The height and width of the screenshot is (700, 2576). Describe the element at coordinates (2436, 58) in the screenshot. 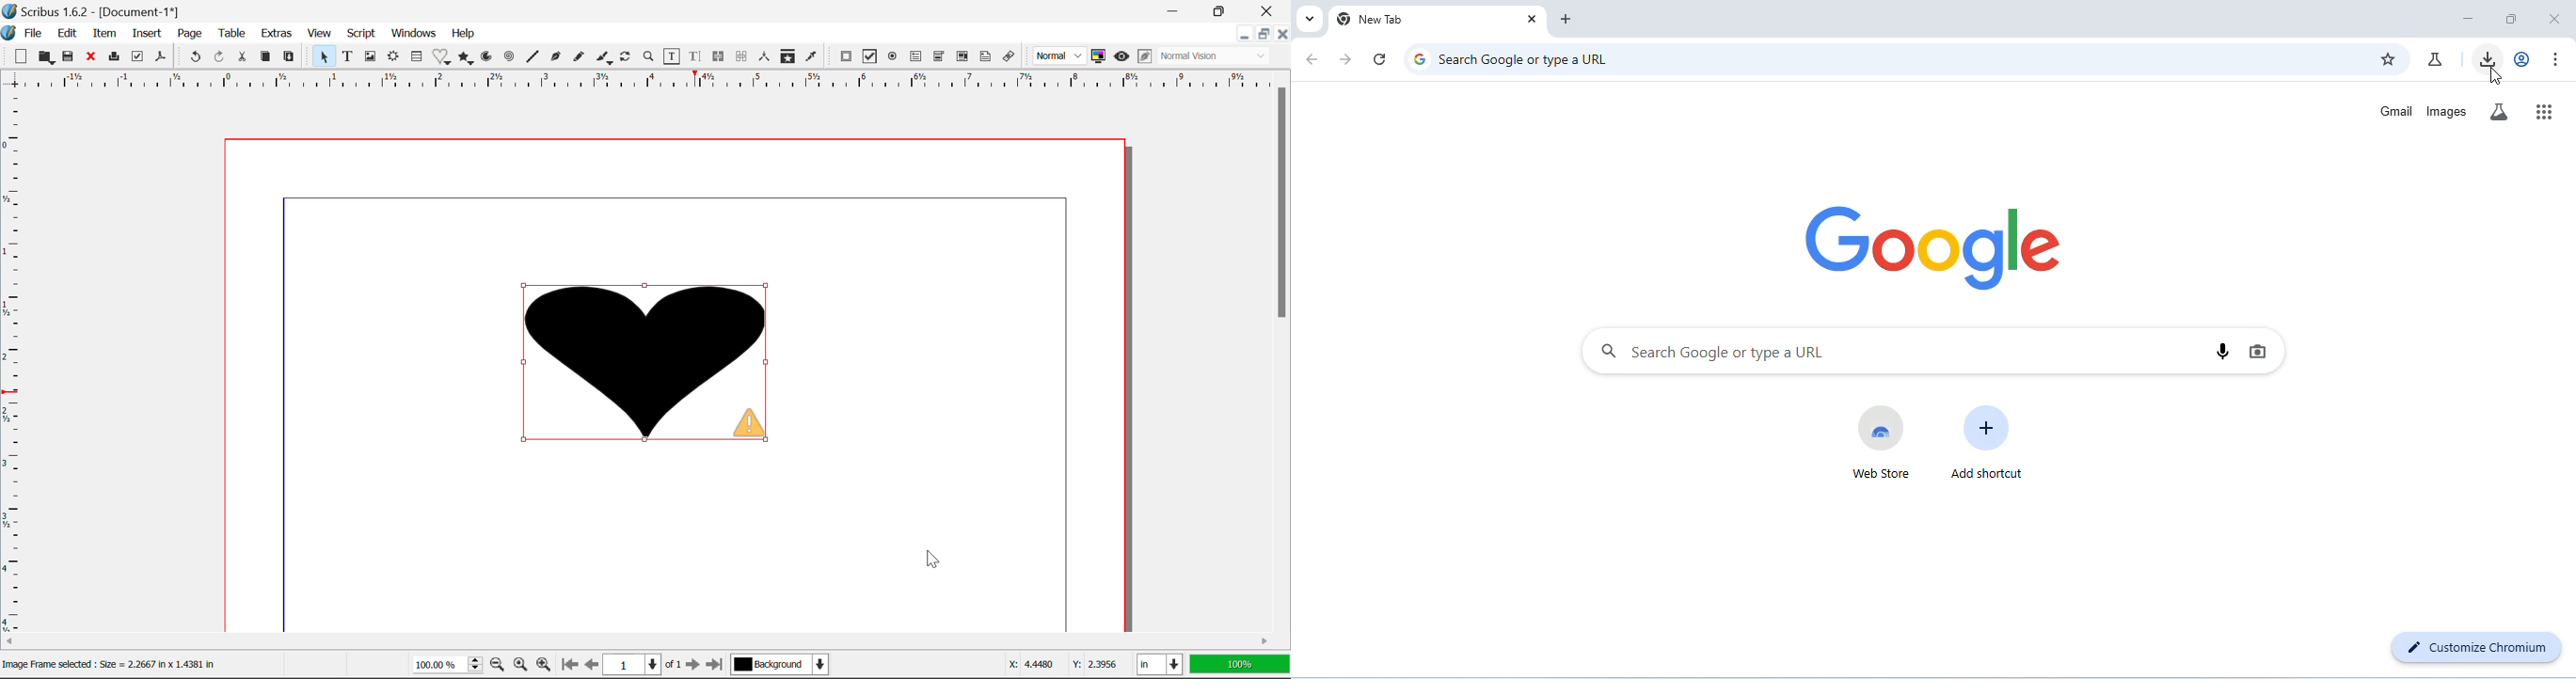

I see `chrome labs` at that location.